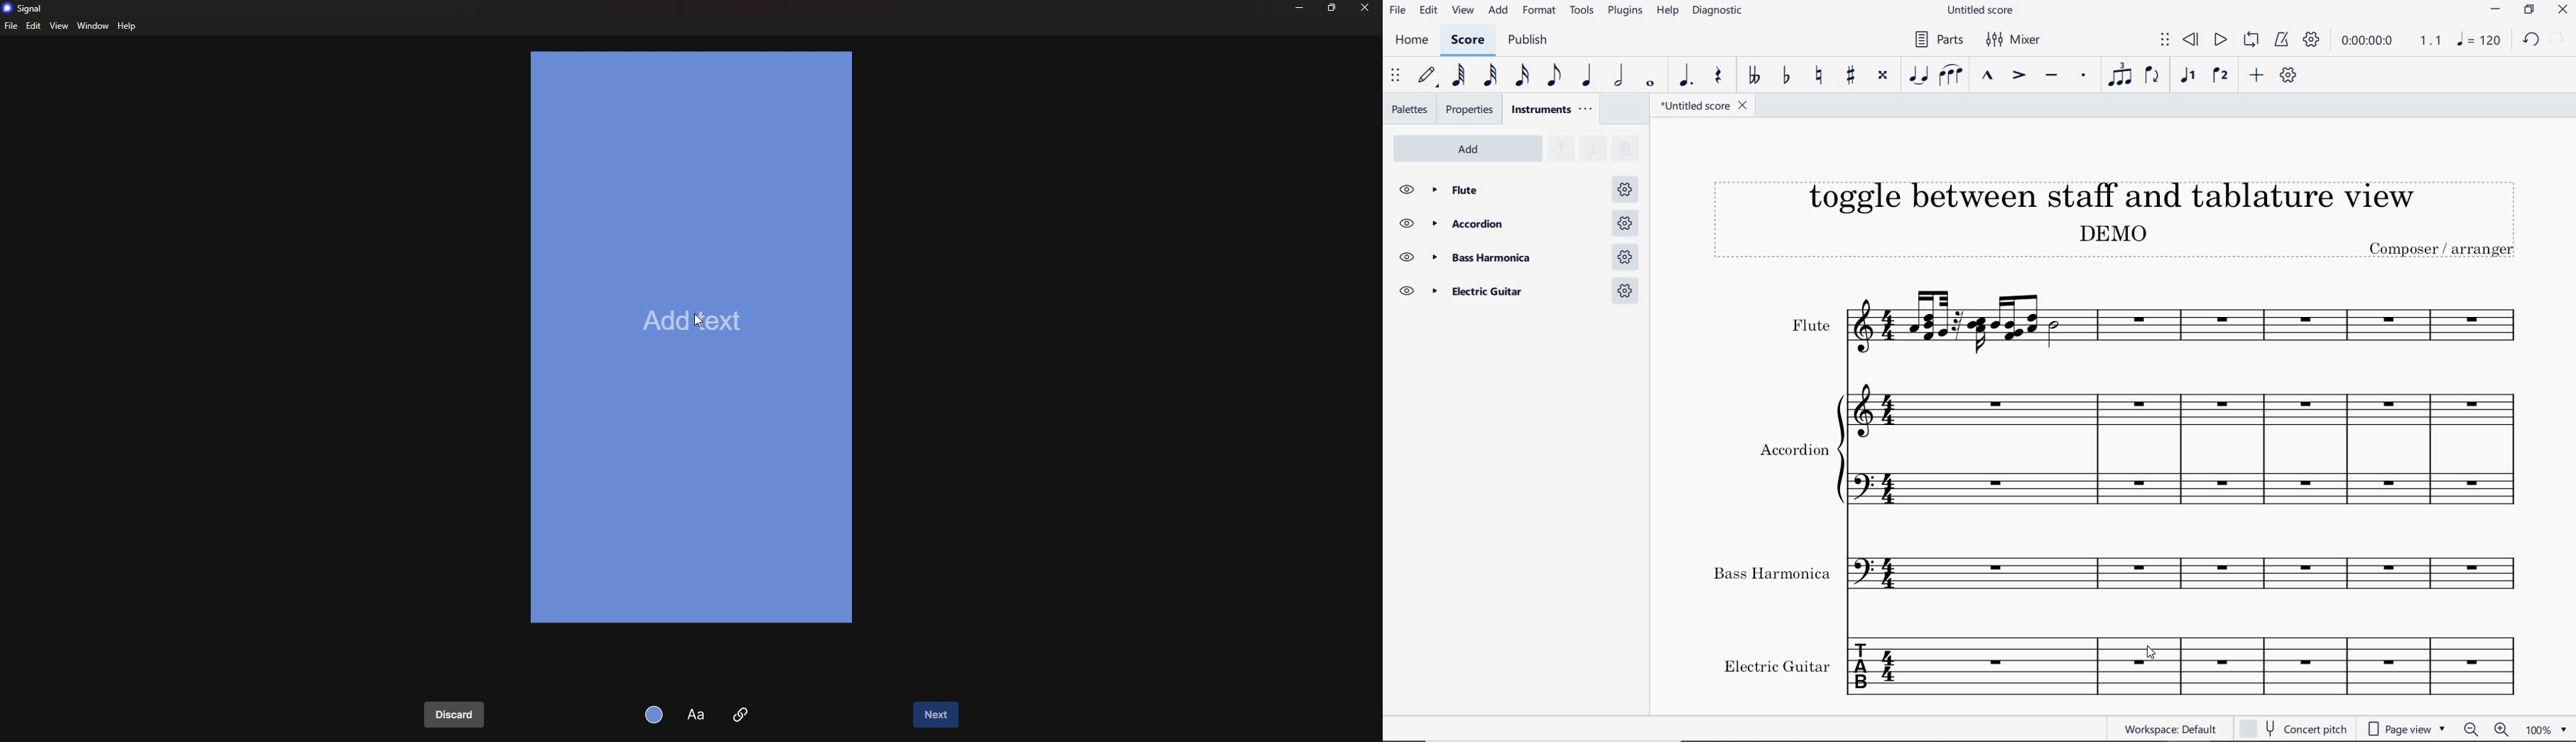  I want to click on add, so click(1496, 11).